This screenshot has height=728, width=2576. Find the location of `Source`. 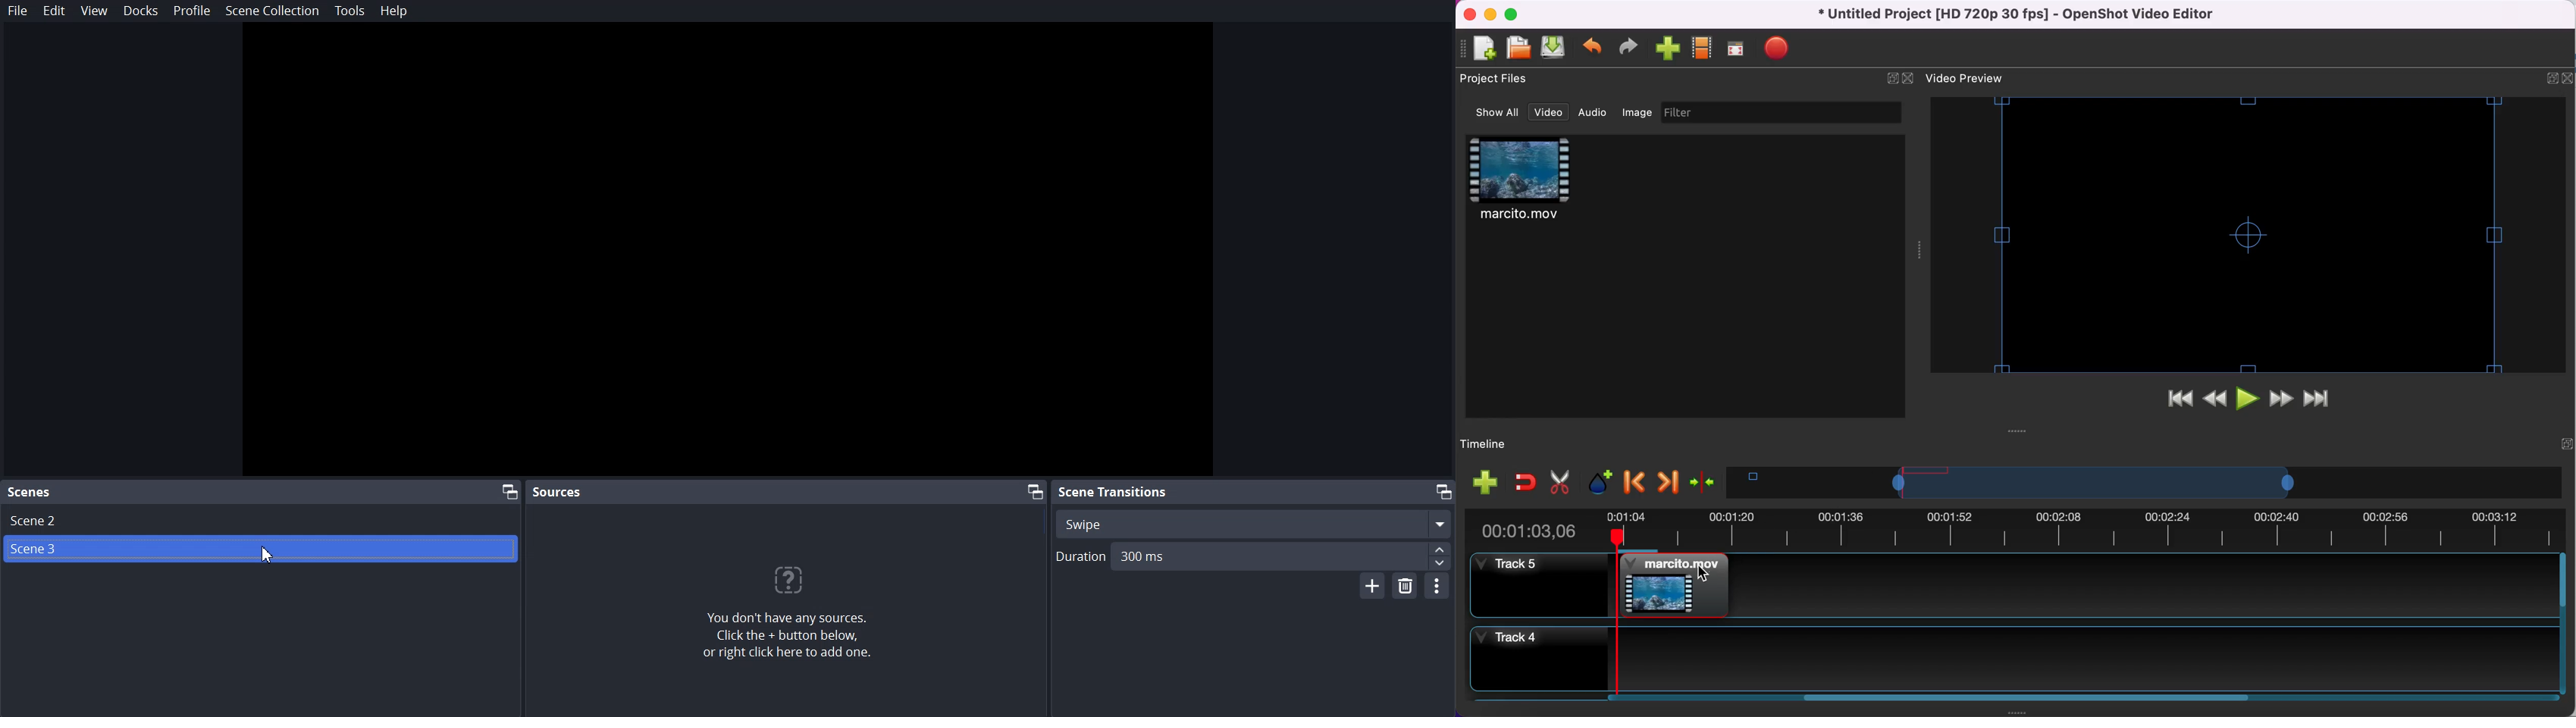

Source is located at coordinates (785, 493).